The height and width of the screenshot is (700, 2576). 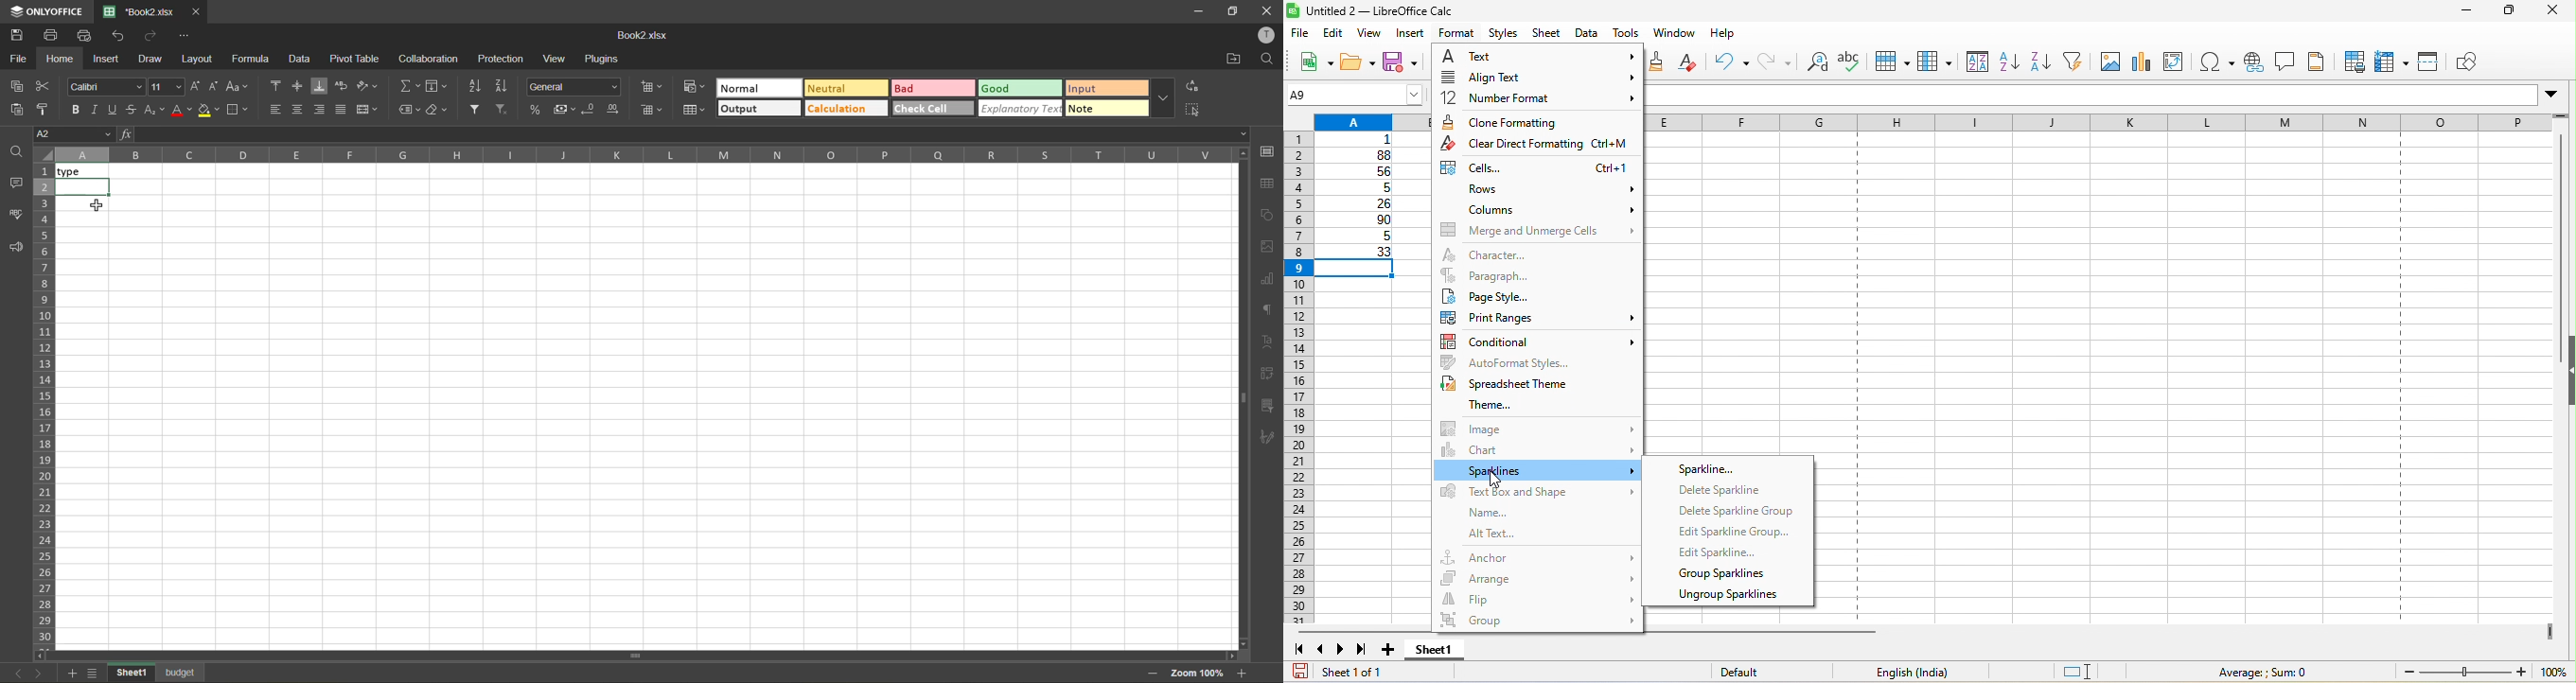 I want to click on minimize, so click(x=2457, y=13).